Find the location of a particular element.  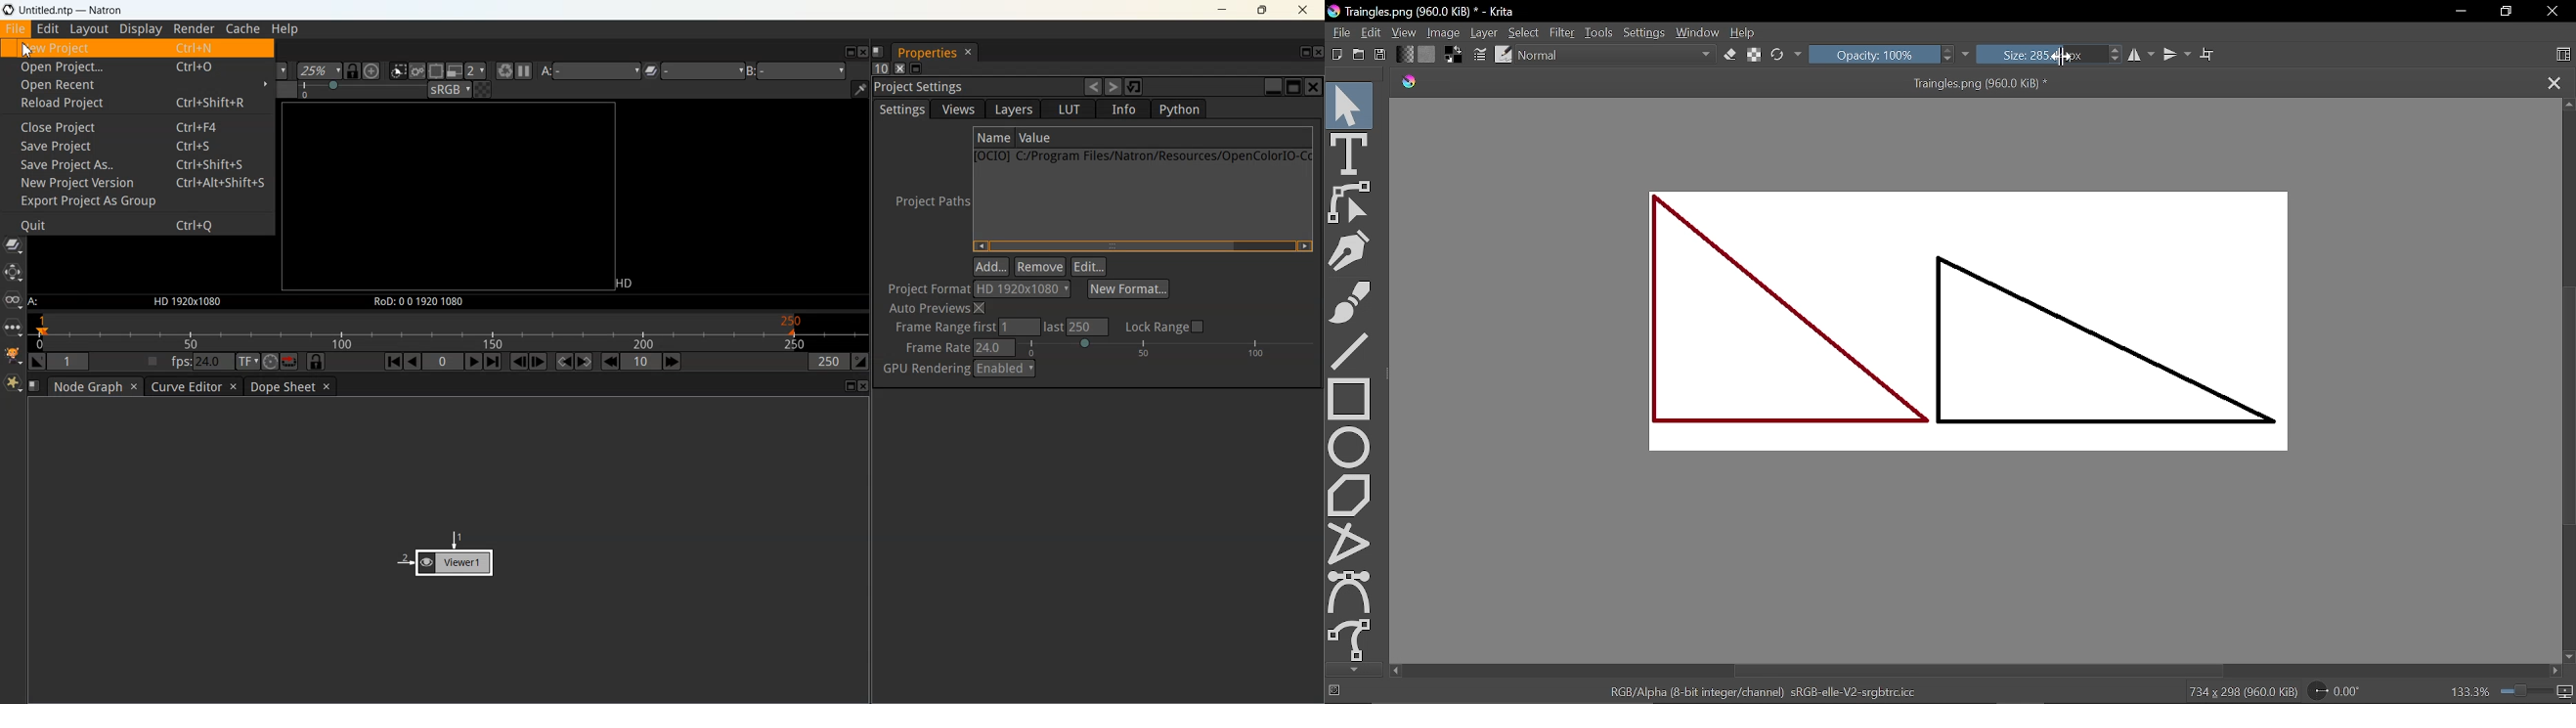

Rectangle tool is located at coordinates (1353, 399).